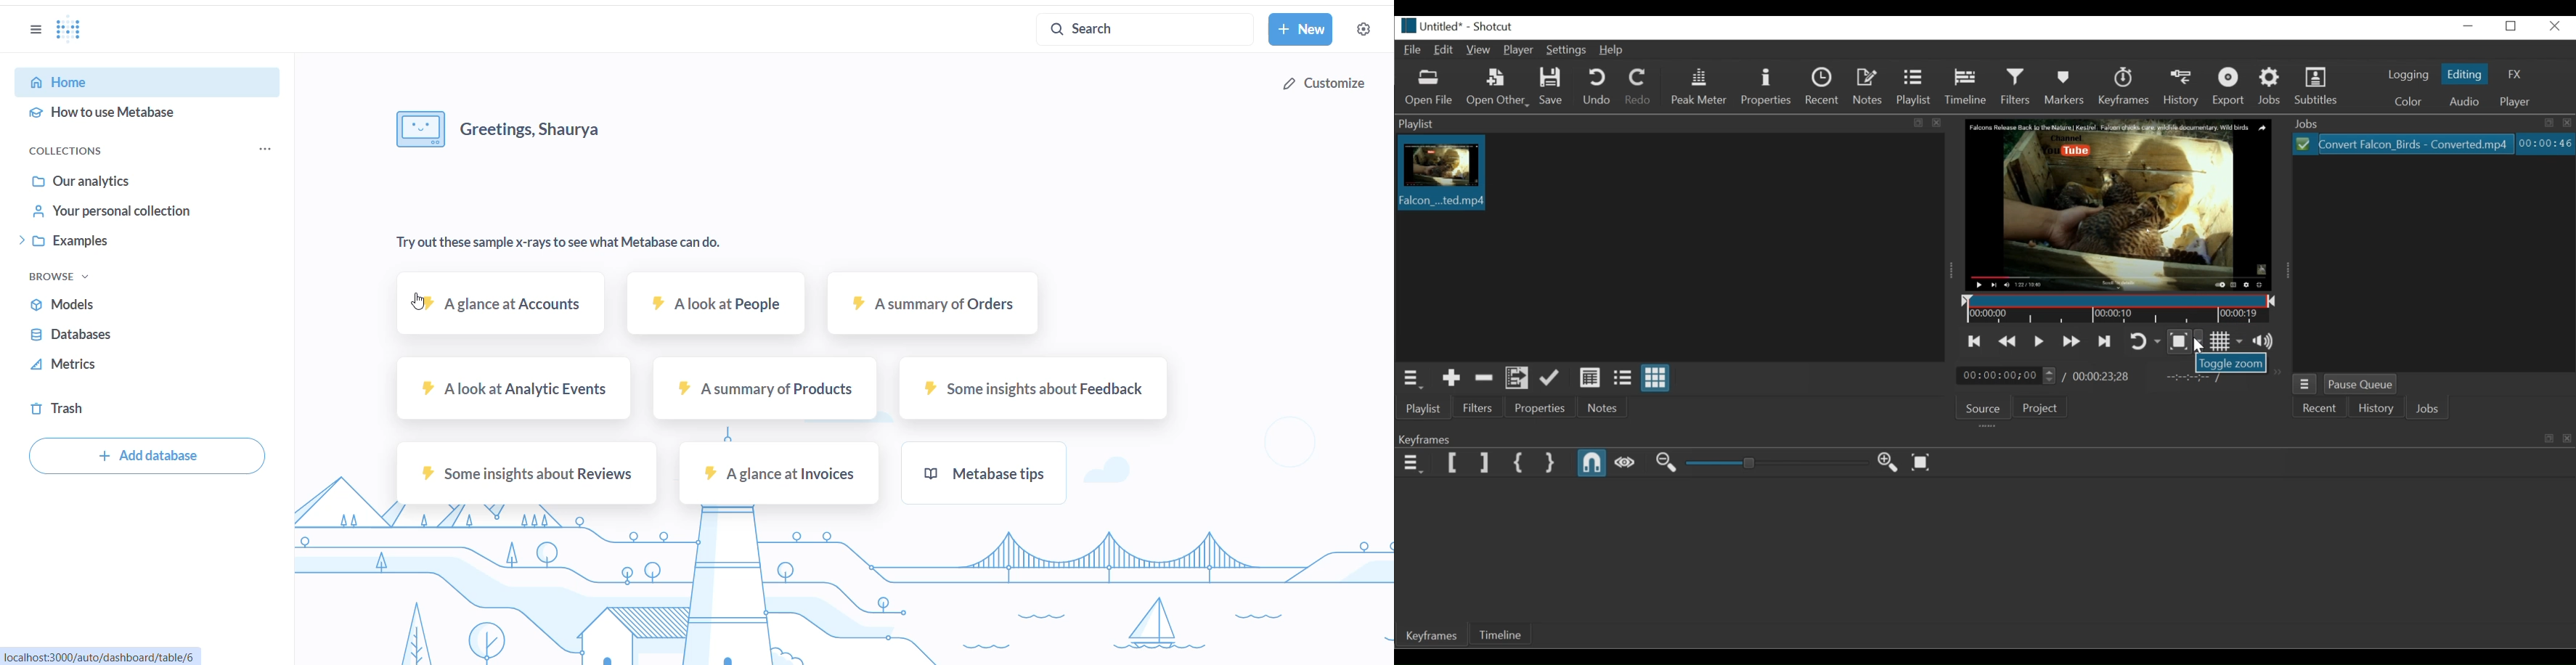 This screenshot has width=2576, height=672. Describe the element at coordinates (2143, 342) in the screenshot. I see `Toggle player looping` at that location.